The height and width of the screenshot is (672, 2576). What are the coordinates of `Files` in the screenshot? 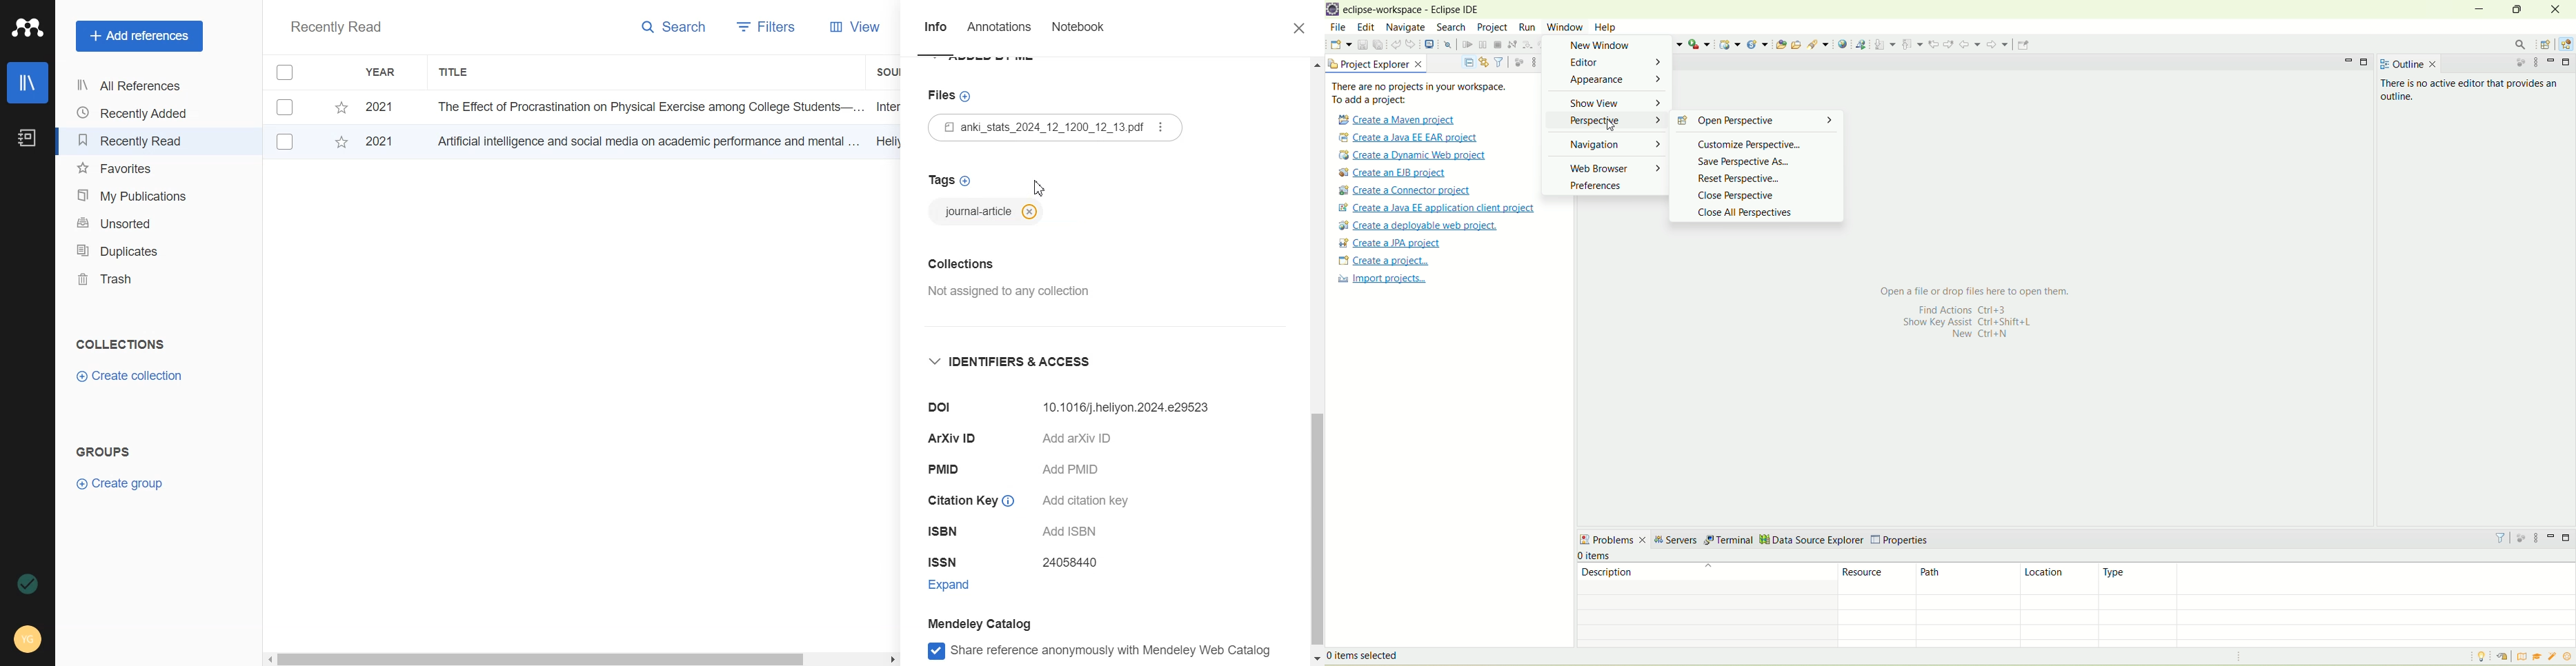 It's located at (1037, 128).